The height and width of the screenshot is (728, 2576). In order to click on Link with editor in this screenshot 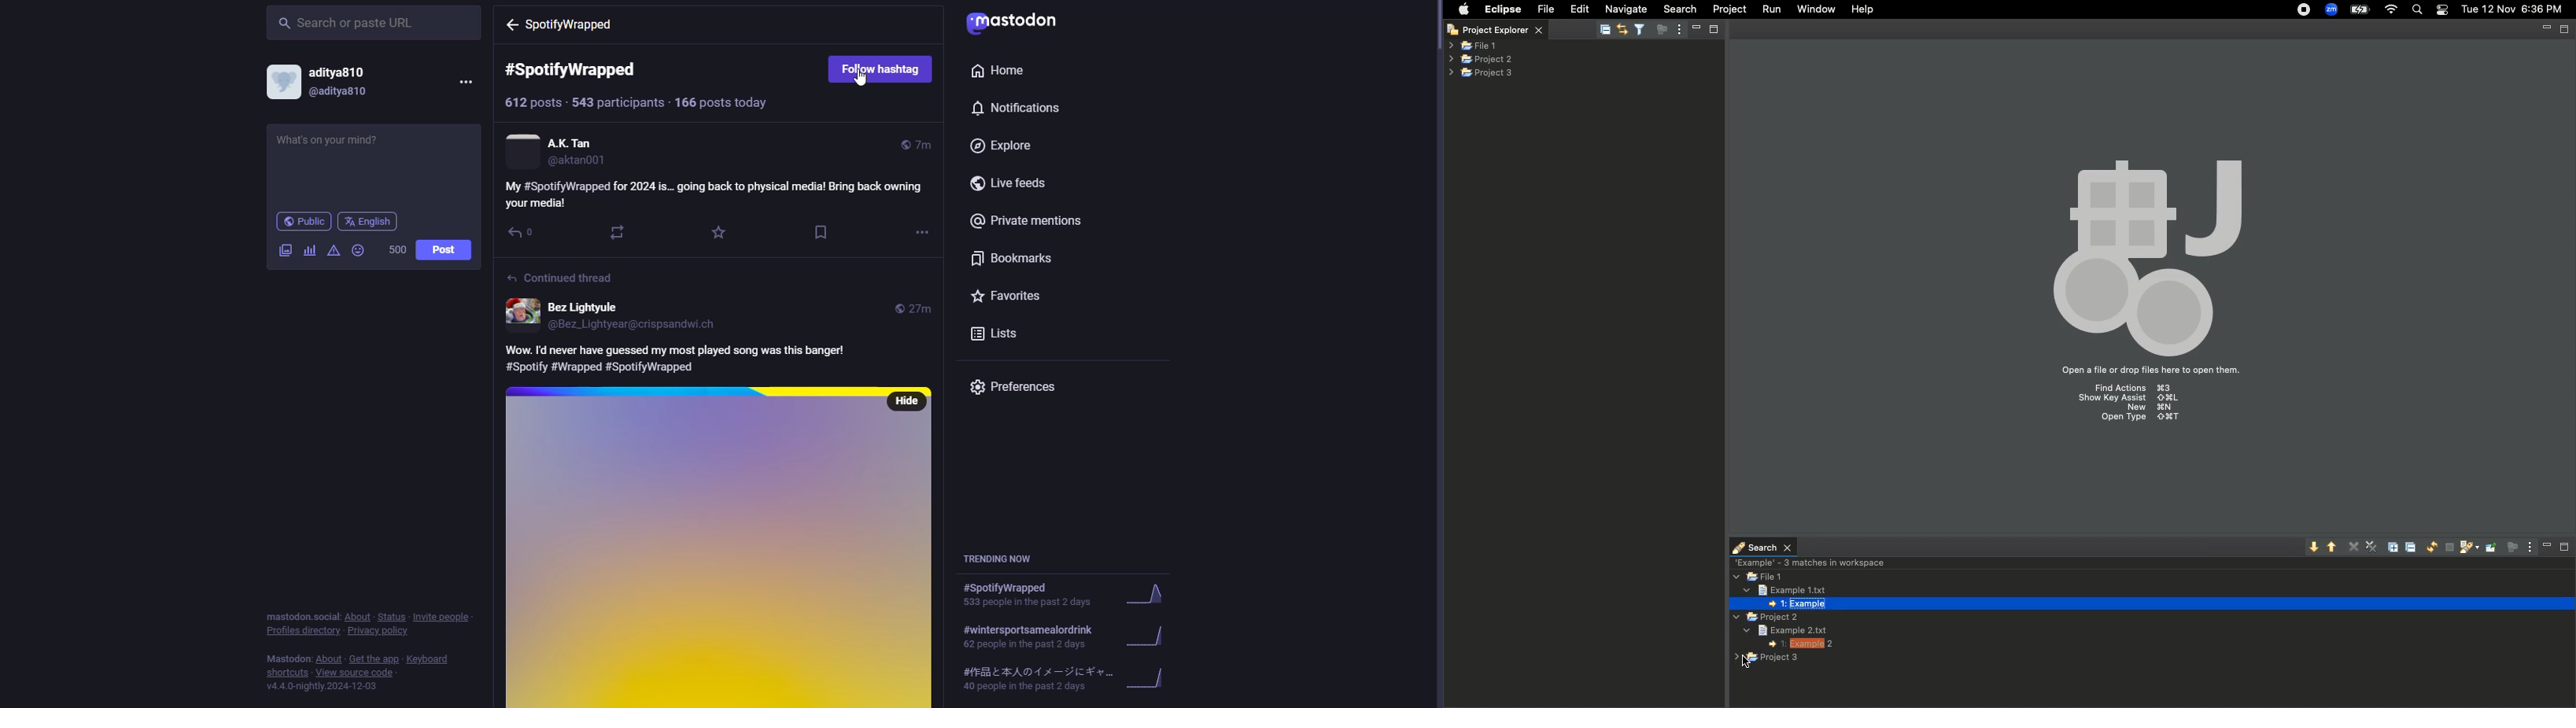, I will do `click(1621, 28)`.